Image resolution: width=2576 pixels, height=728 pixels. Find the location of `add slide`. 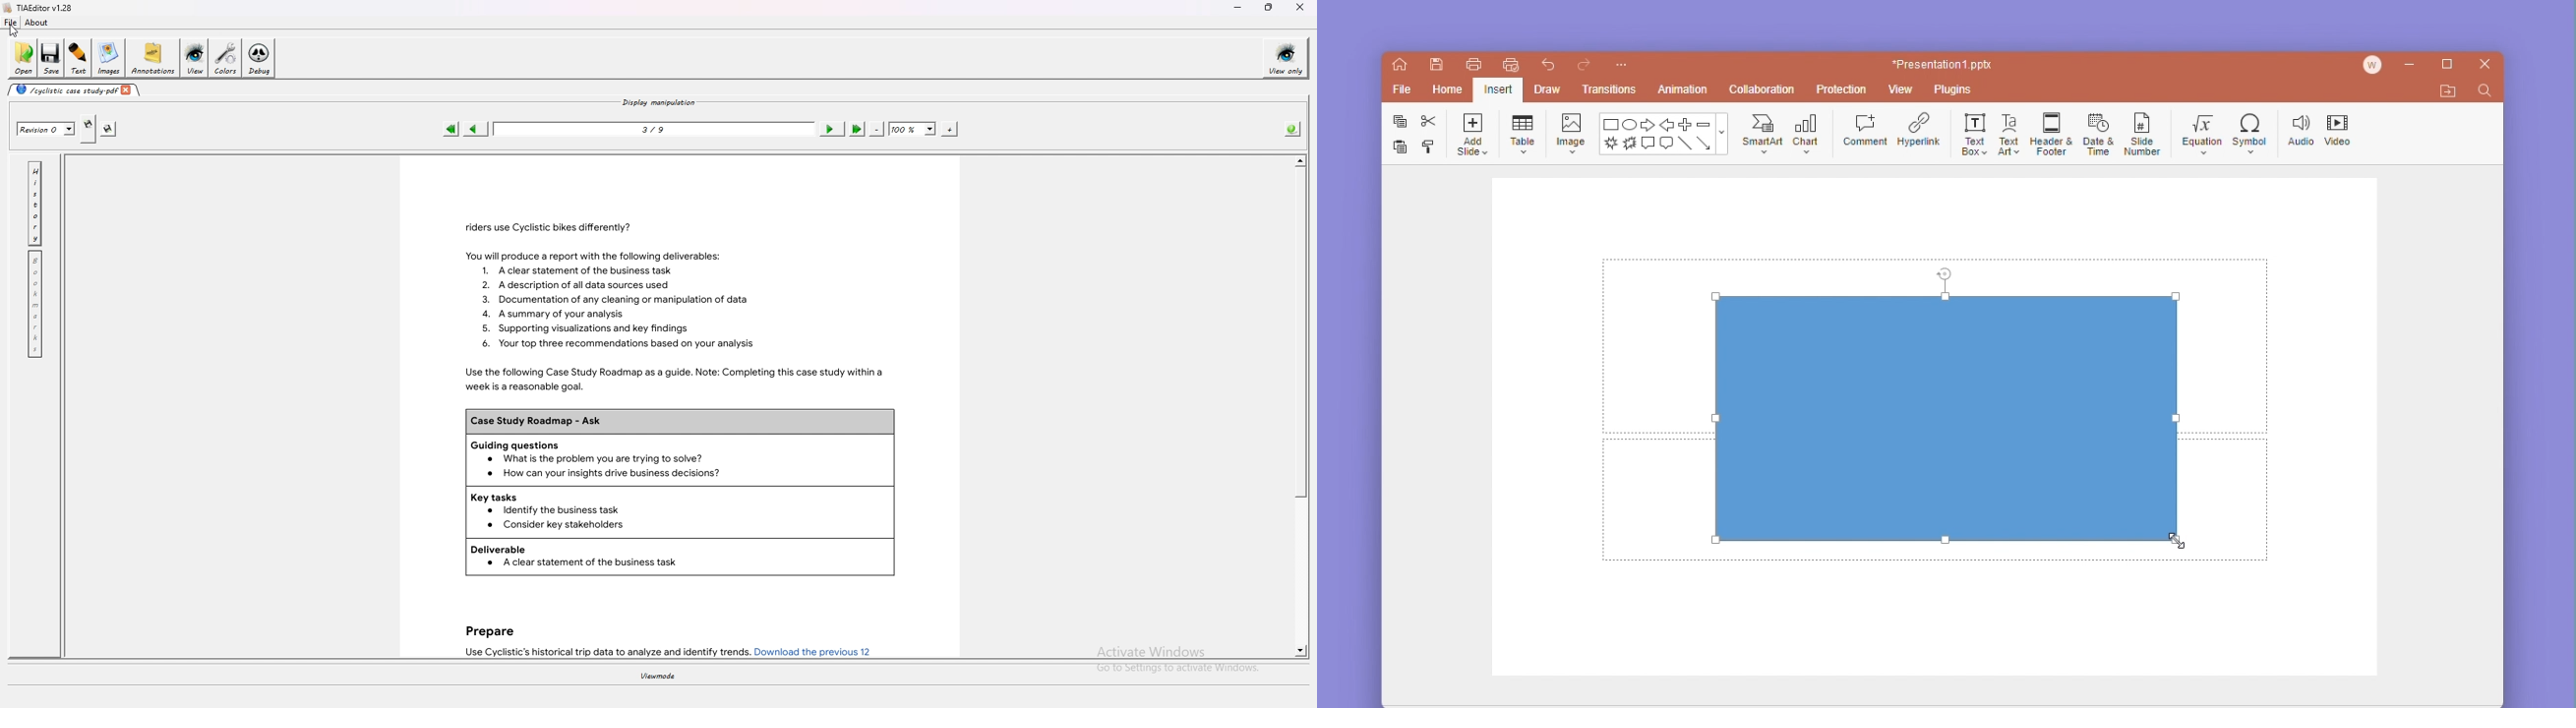

add slide is located at coordinates (1471, 135).